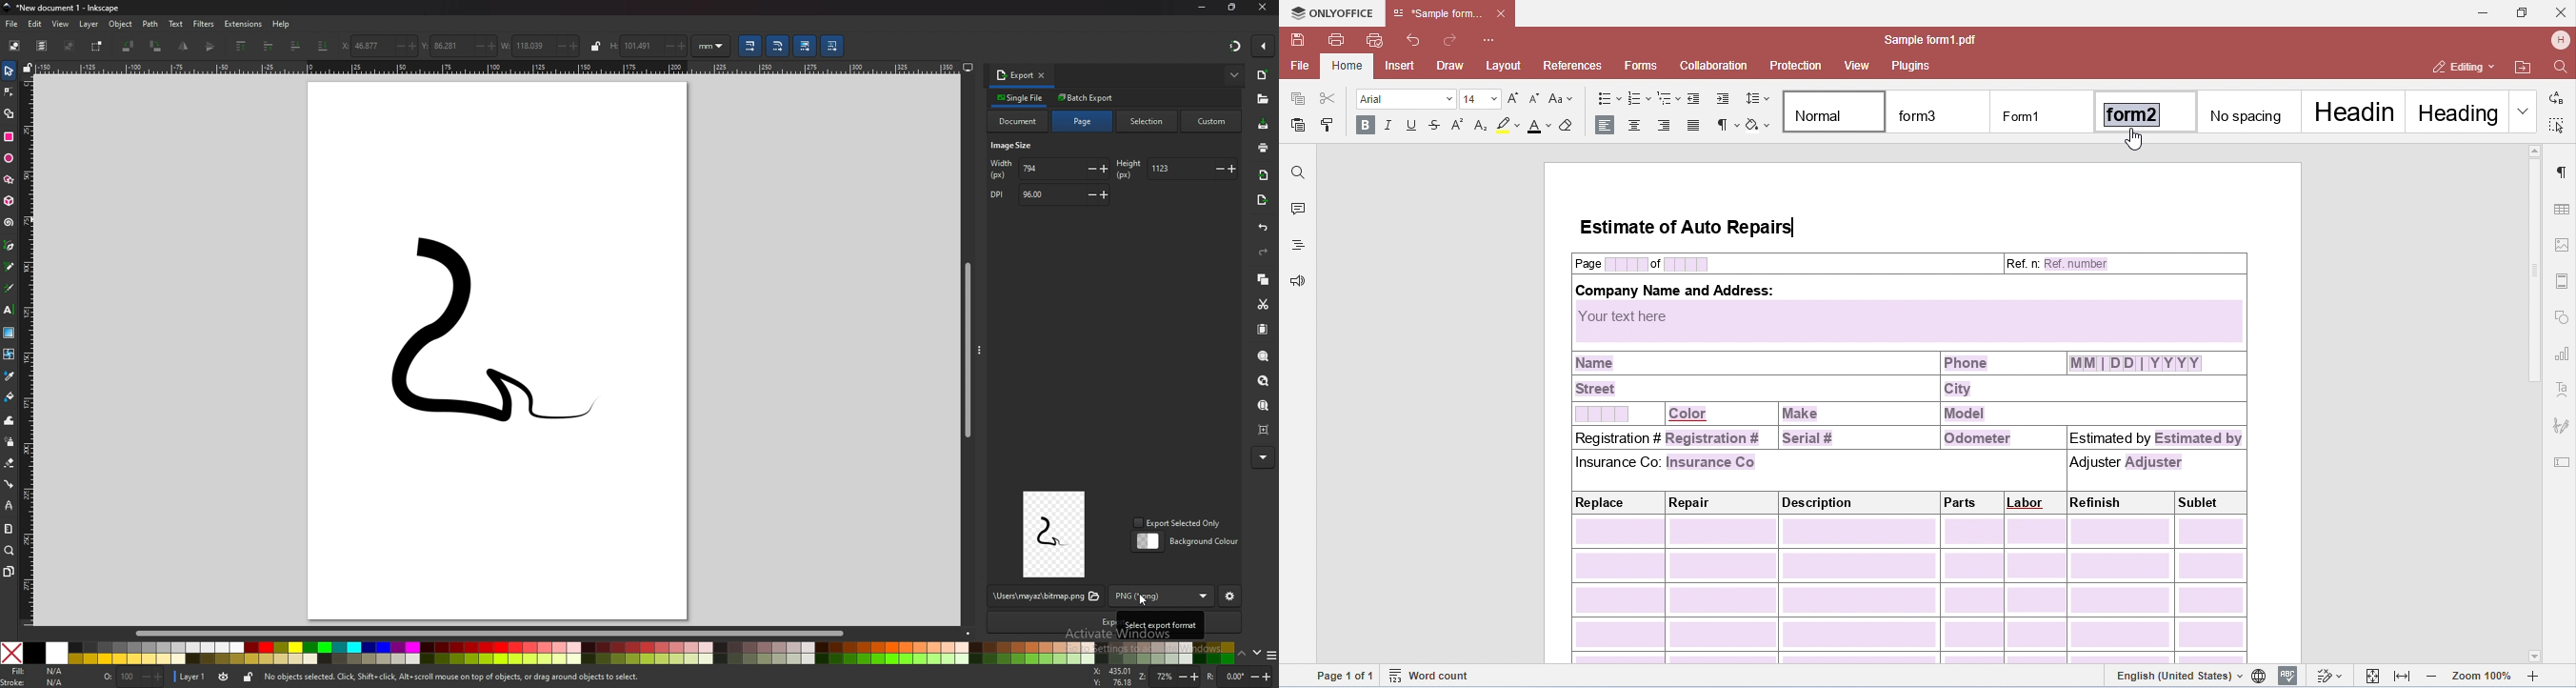 This screenshot has width=2576, height=700. Describe the element at coordinates (192, 675) in the screenshot. I see `layer` at that location.